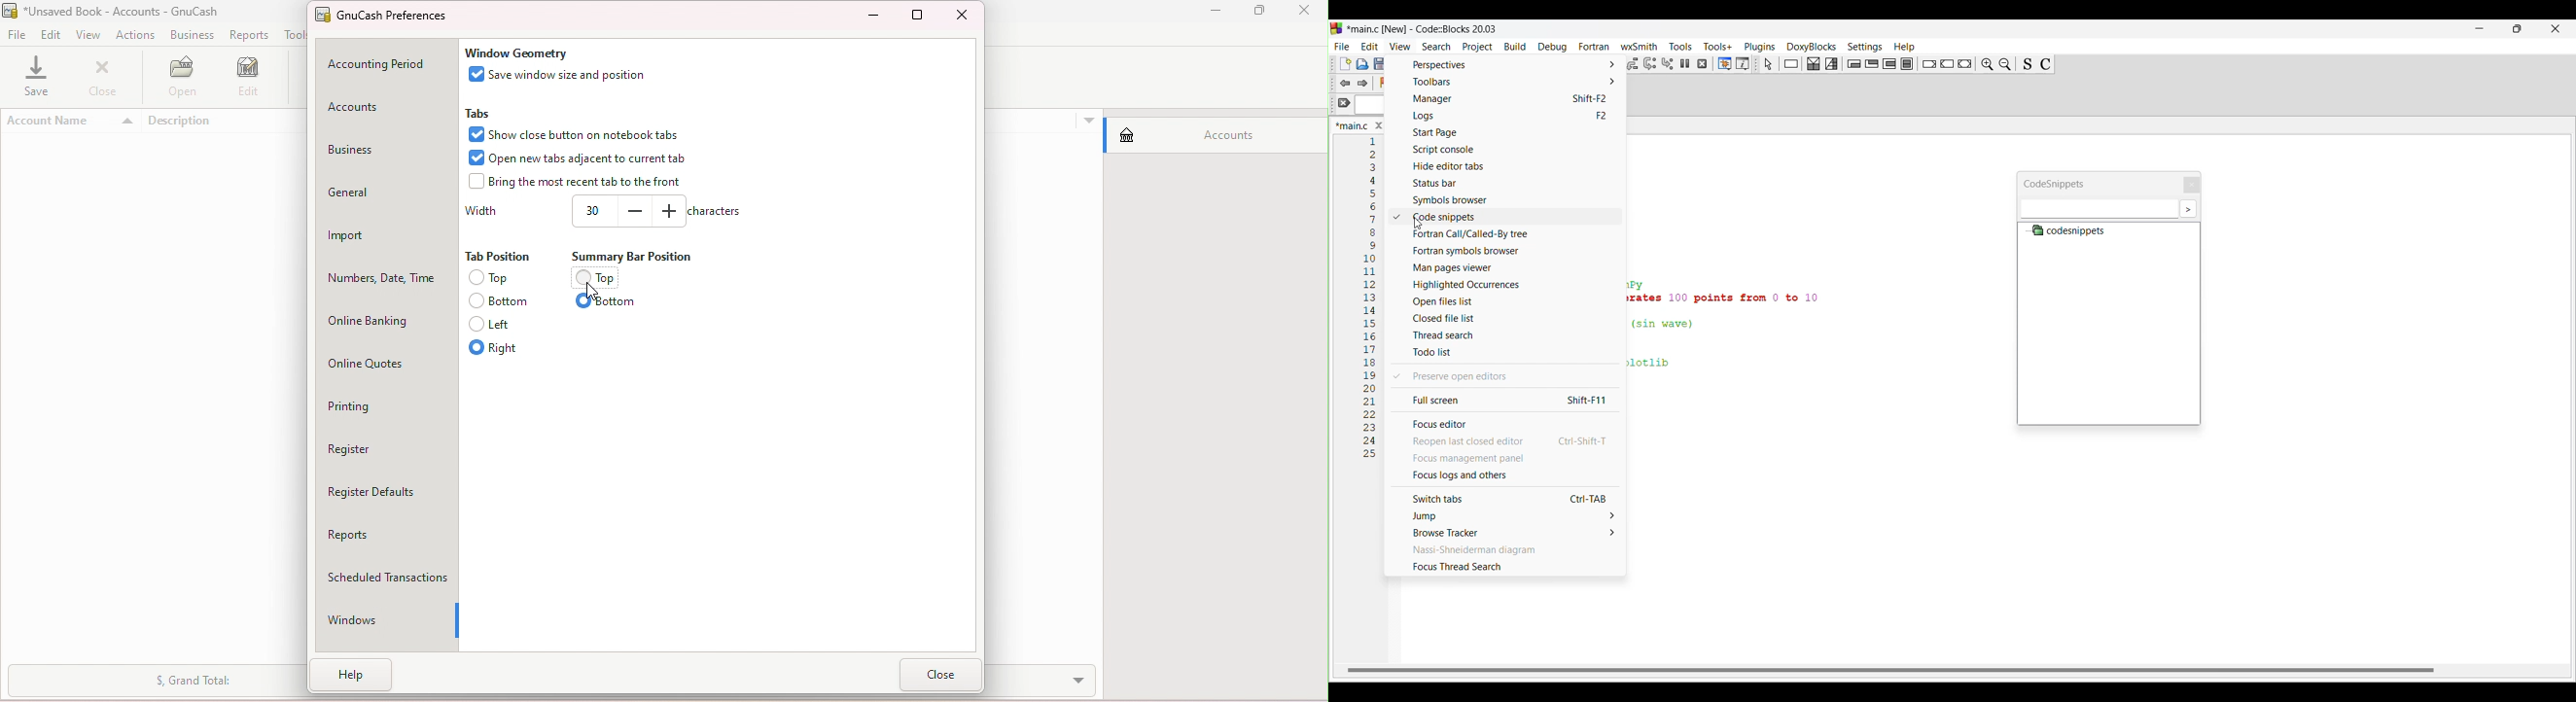  Describe the element at coordinates (1345, 84) in the screenshot. I see `Toggle back` at that location.